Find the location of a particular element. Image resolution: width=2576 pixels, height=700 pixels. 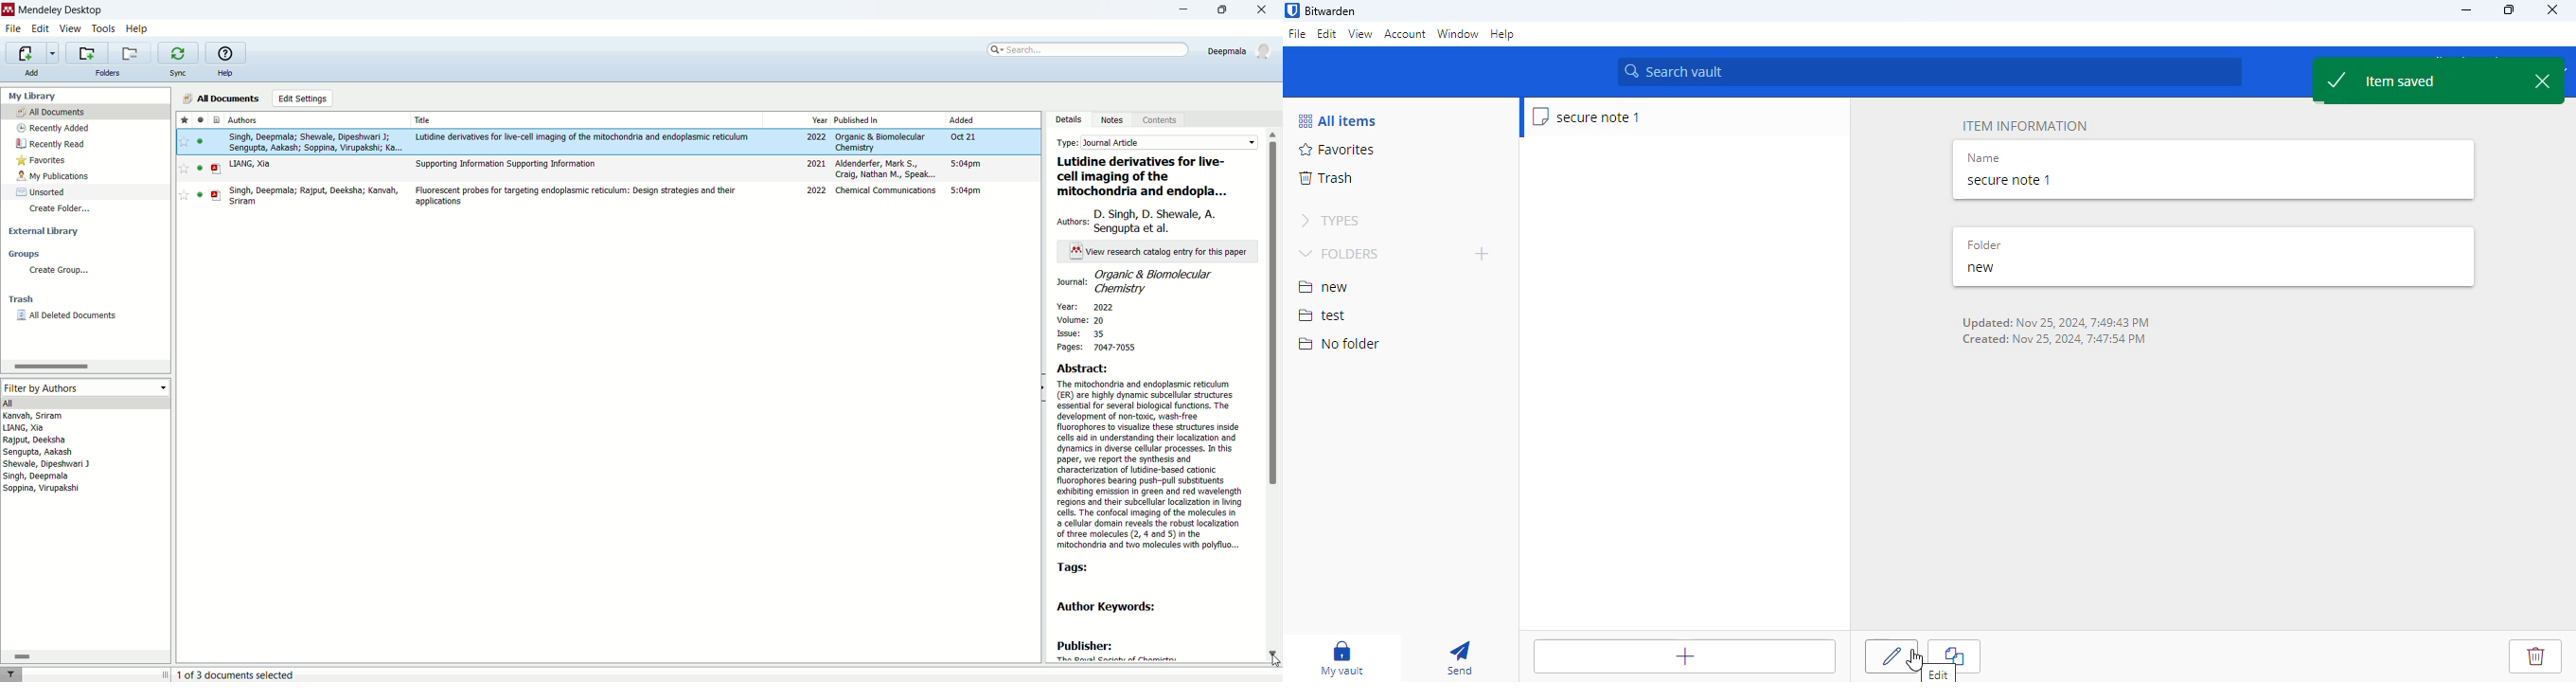

all deleted documents is located at coordinates (68, 316).